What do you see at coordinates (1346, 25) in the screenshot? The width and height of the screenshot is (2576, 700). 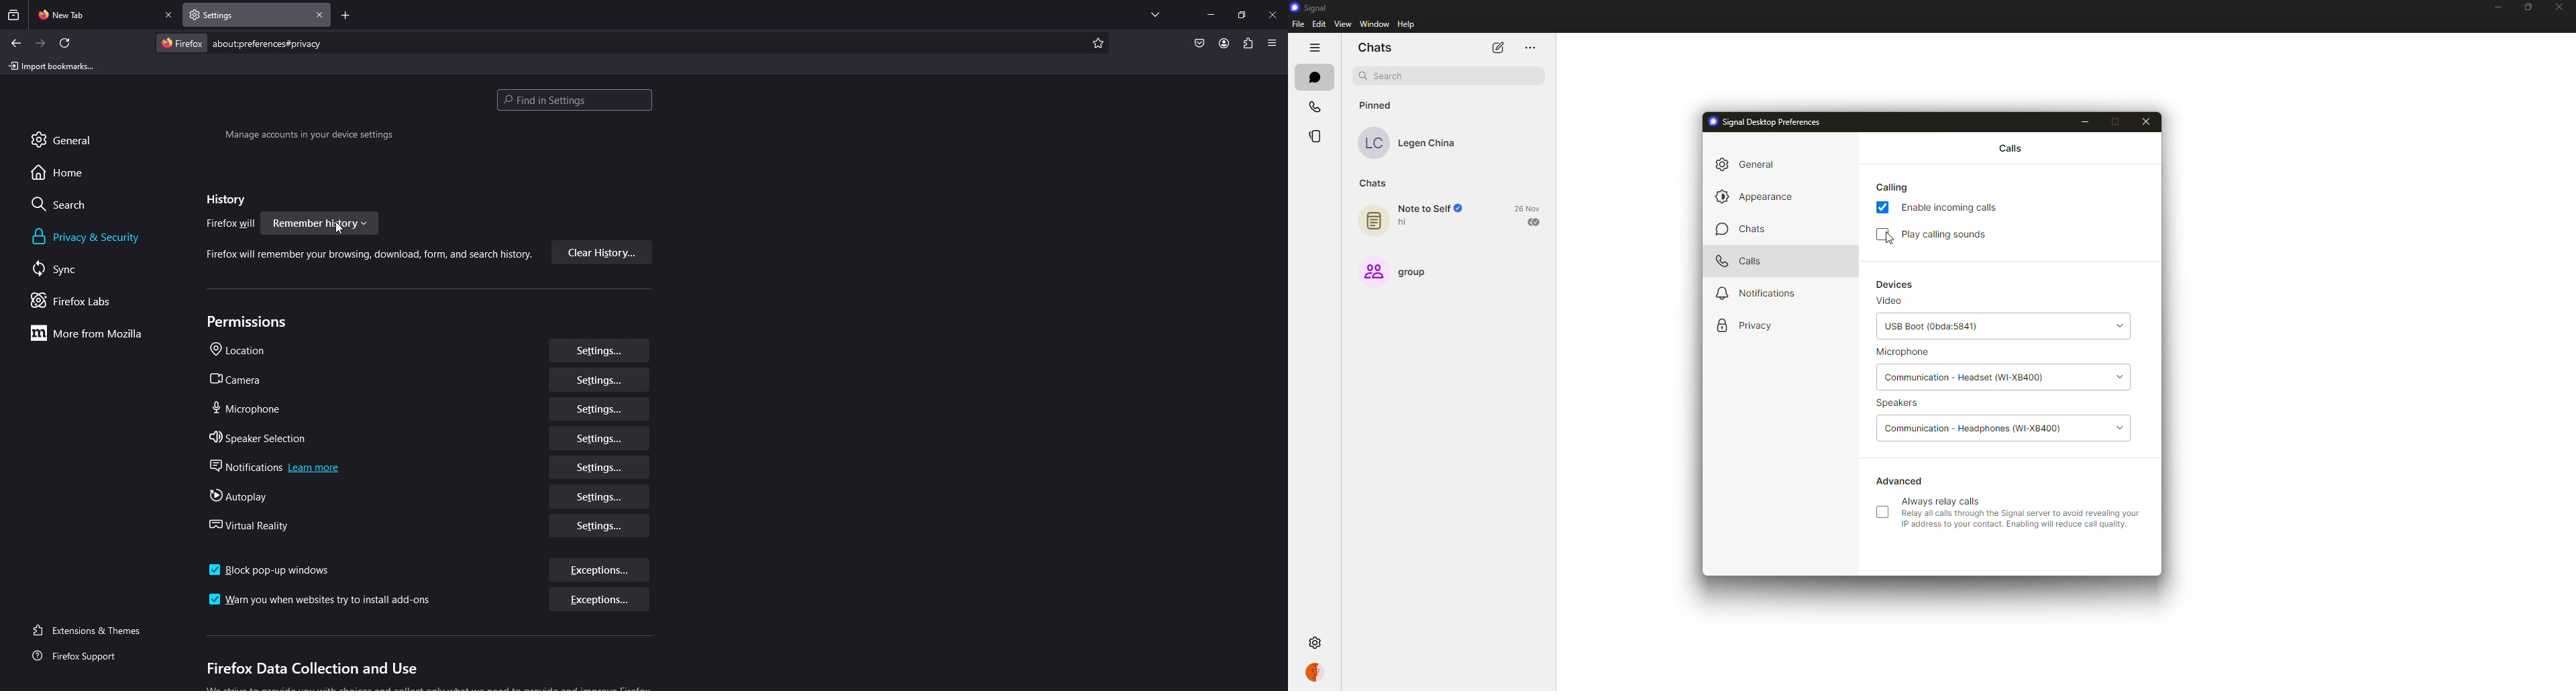 I see `view` at bounding box center [1346, 25].